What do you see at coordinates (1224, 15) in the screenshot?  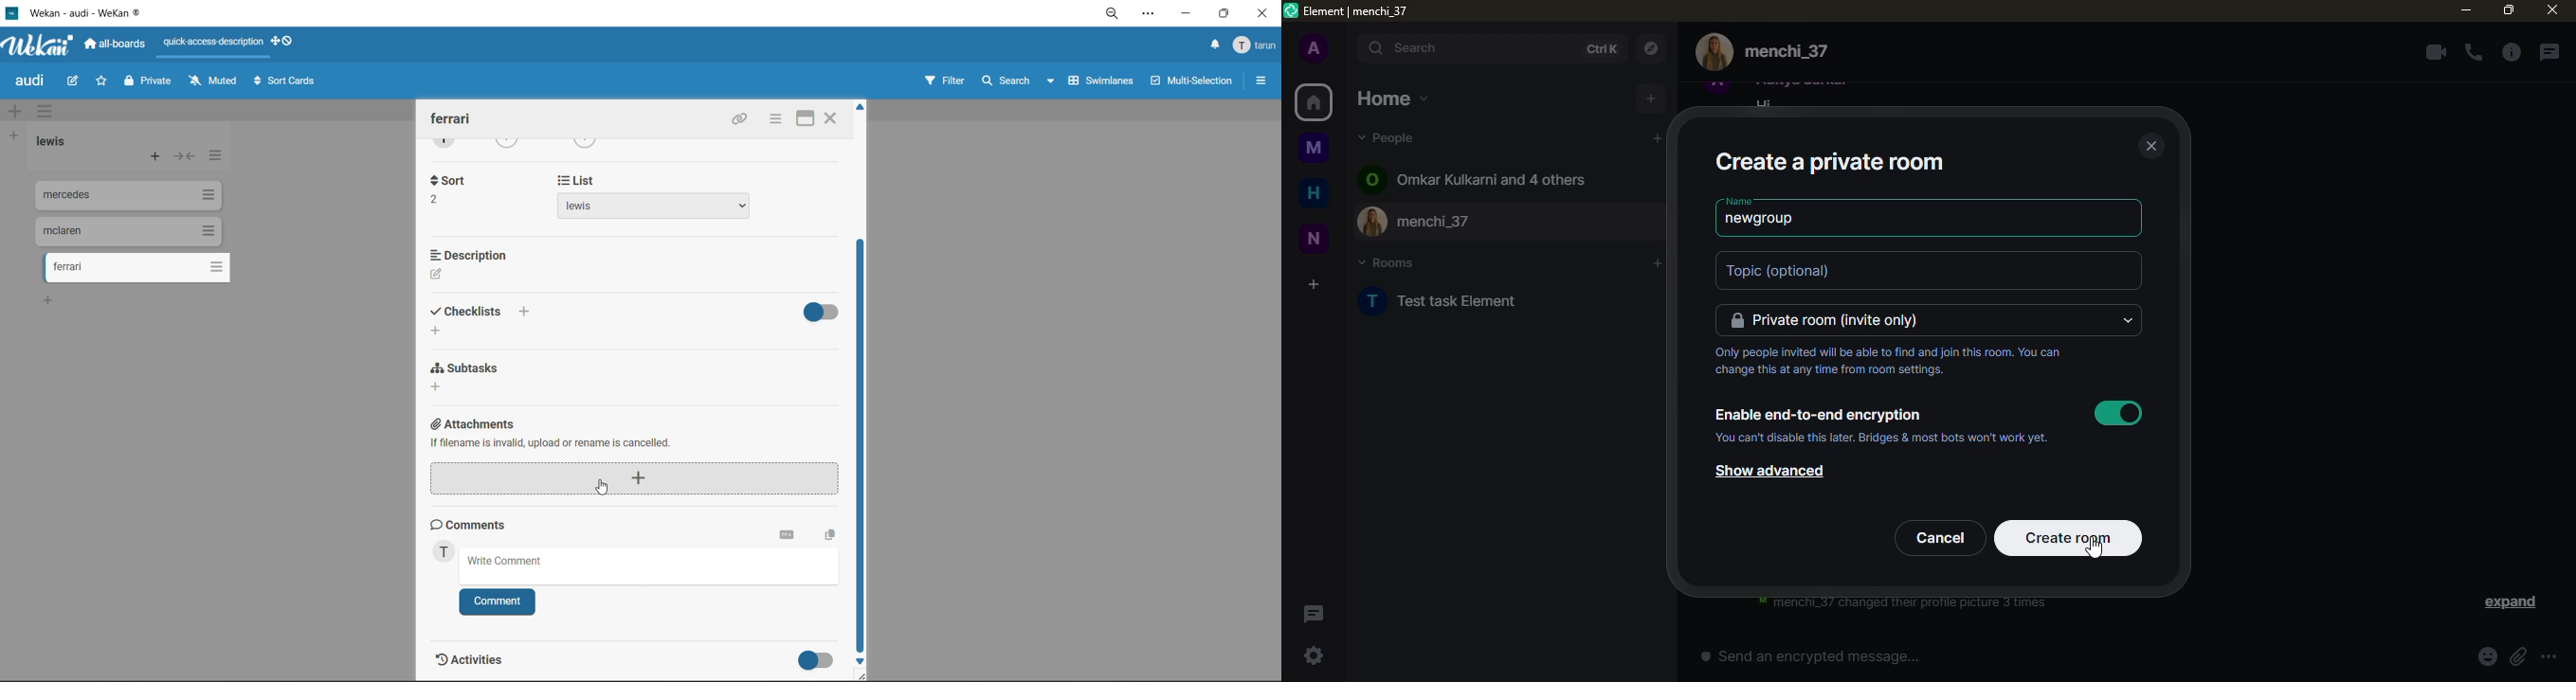 I see `maximize` at bounding box center [1224, 15].